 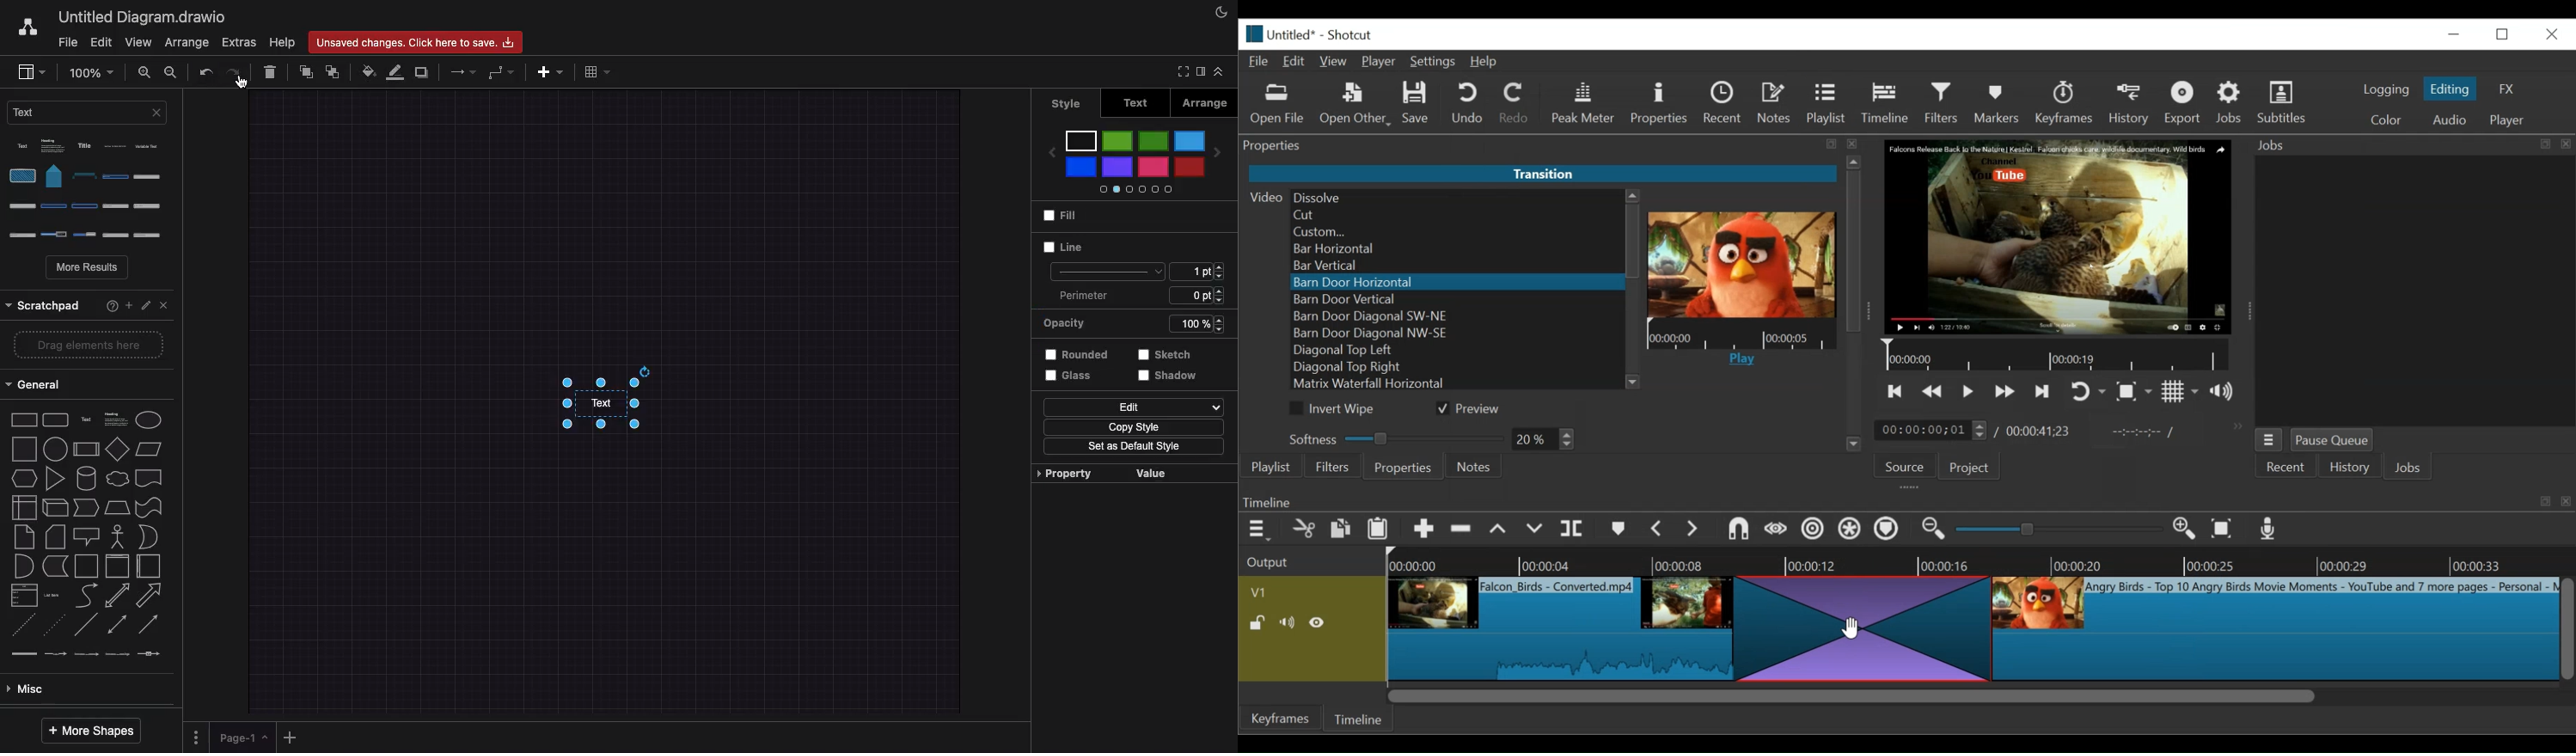 I want to click on Drag elements here, so click(x=82, y=346).